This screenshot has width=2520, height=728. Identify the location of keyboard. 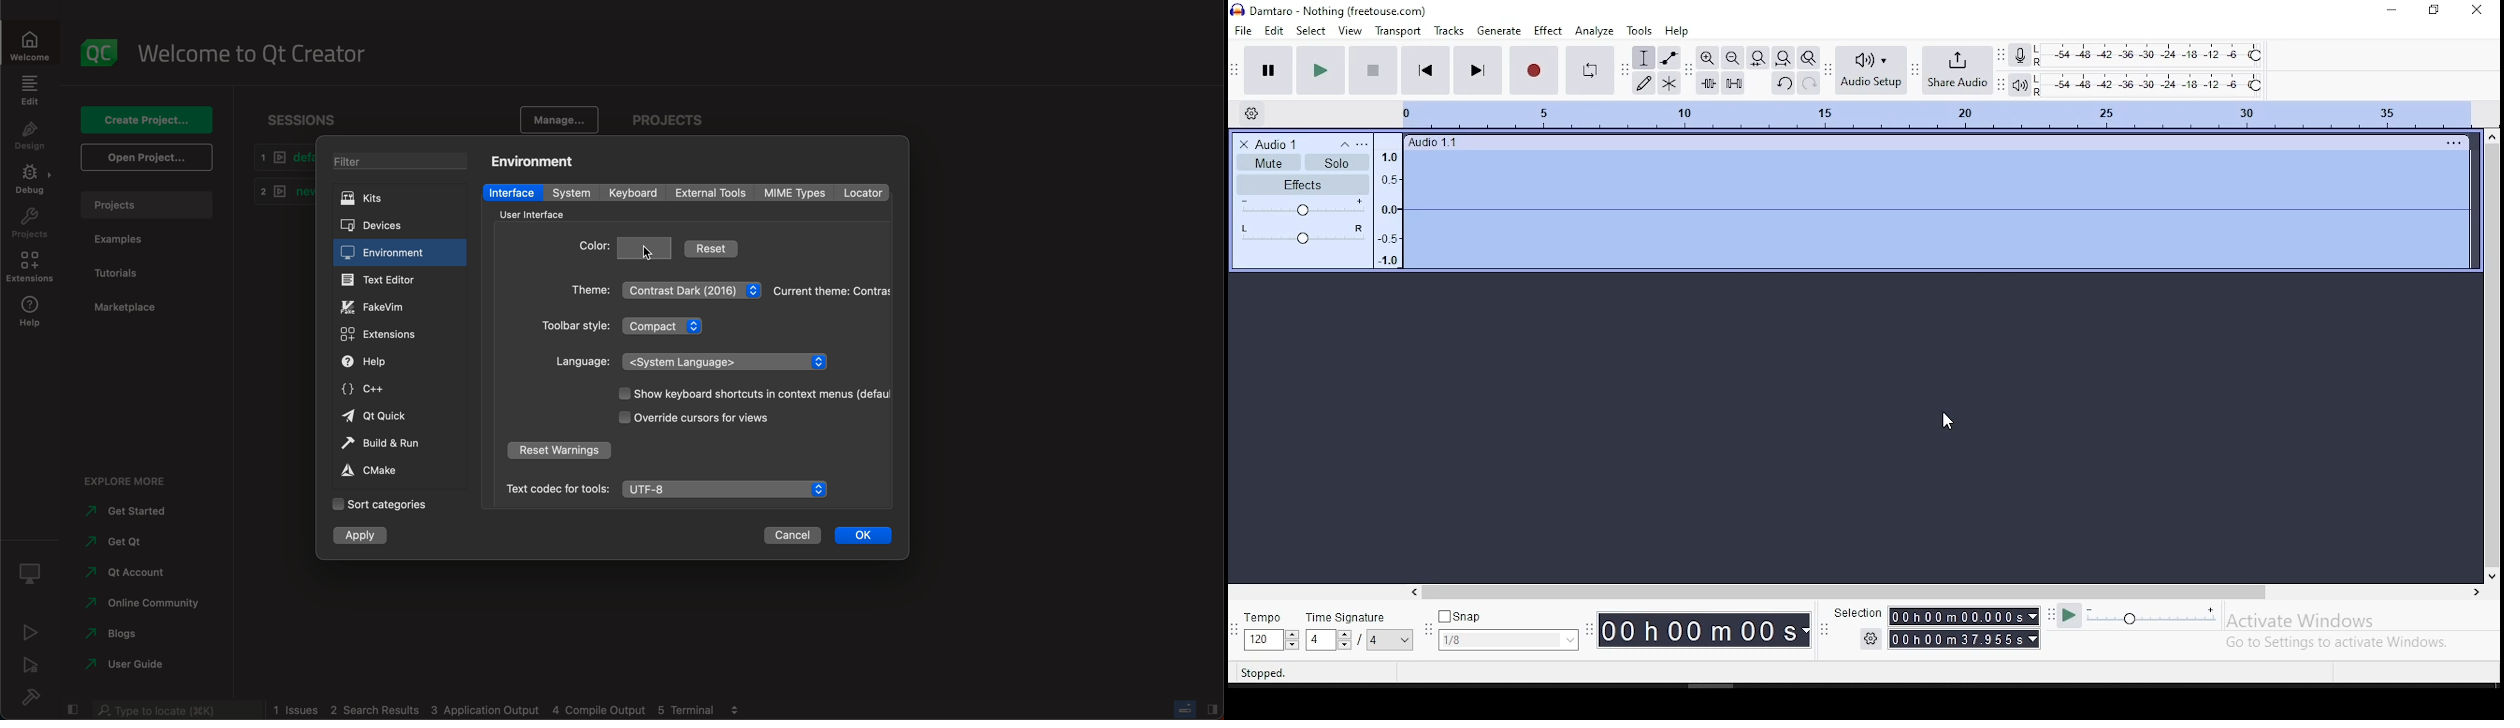
(635, 193).